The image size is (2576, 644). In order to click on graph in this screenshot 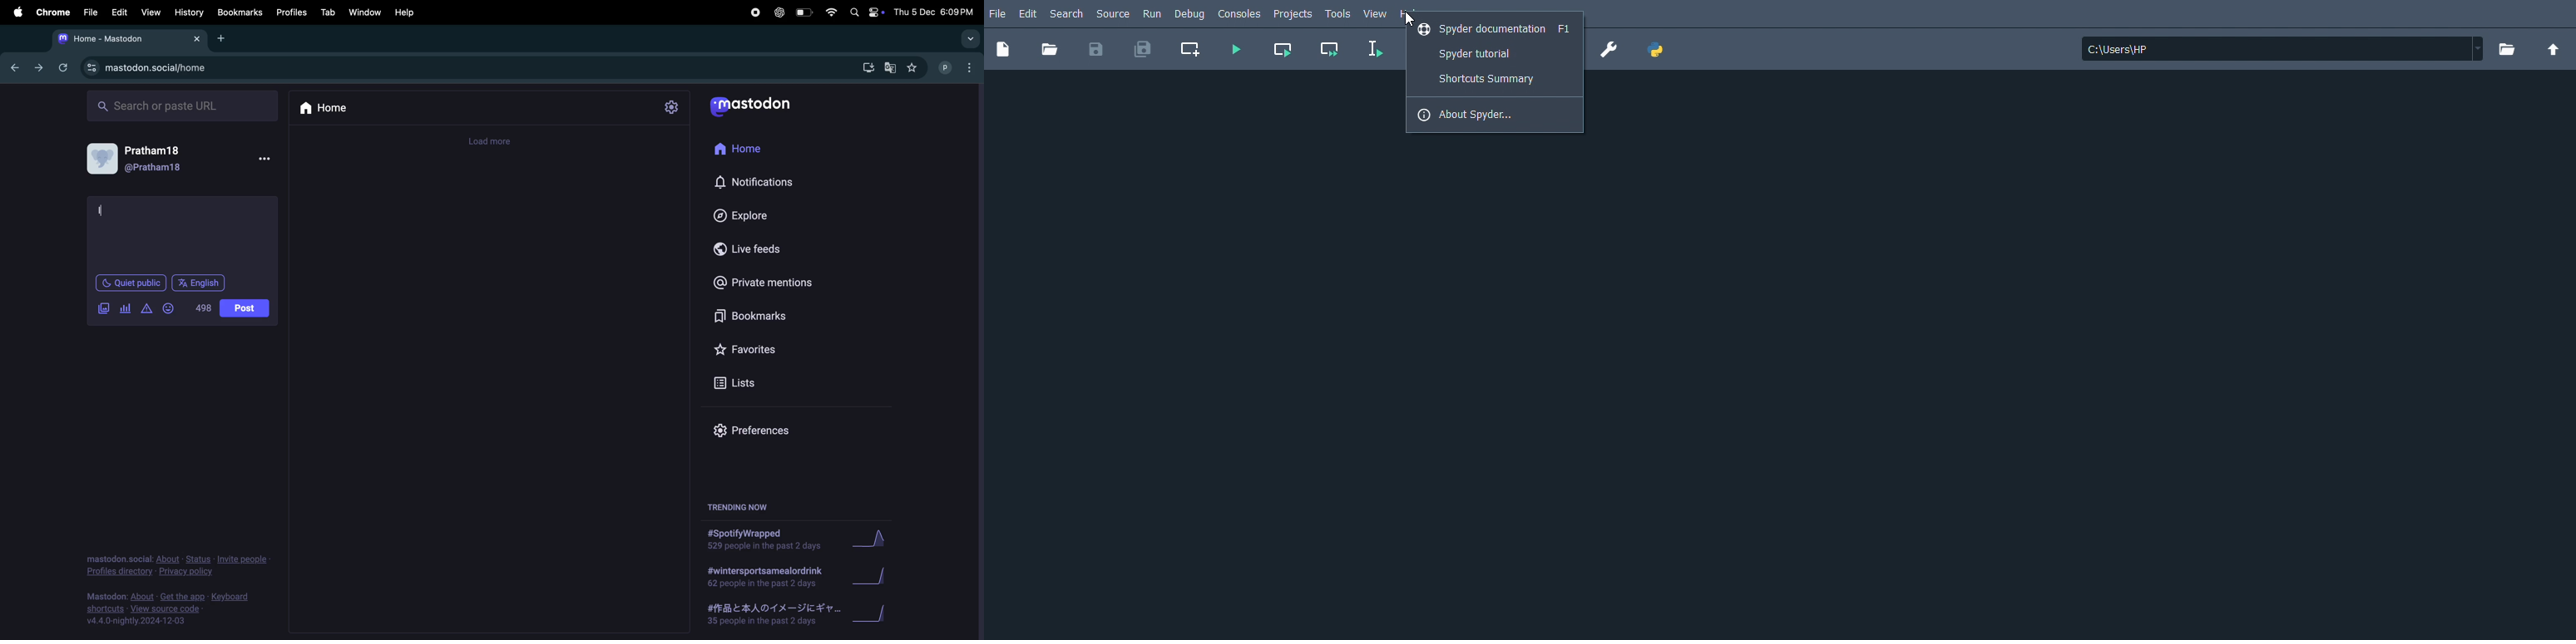, I will do `click(871, 542)`.